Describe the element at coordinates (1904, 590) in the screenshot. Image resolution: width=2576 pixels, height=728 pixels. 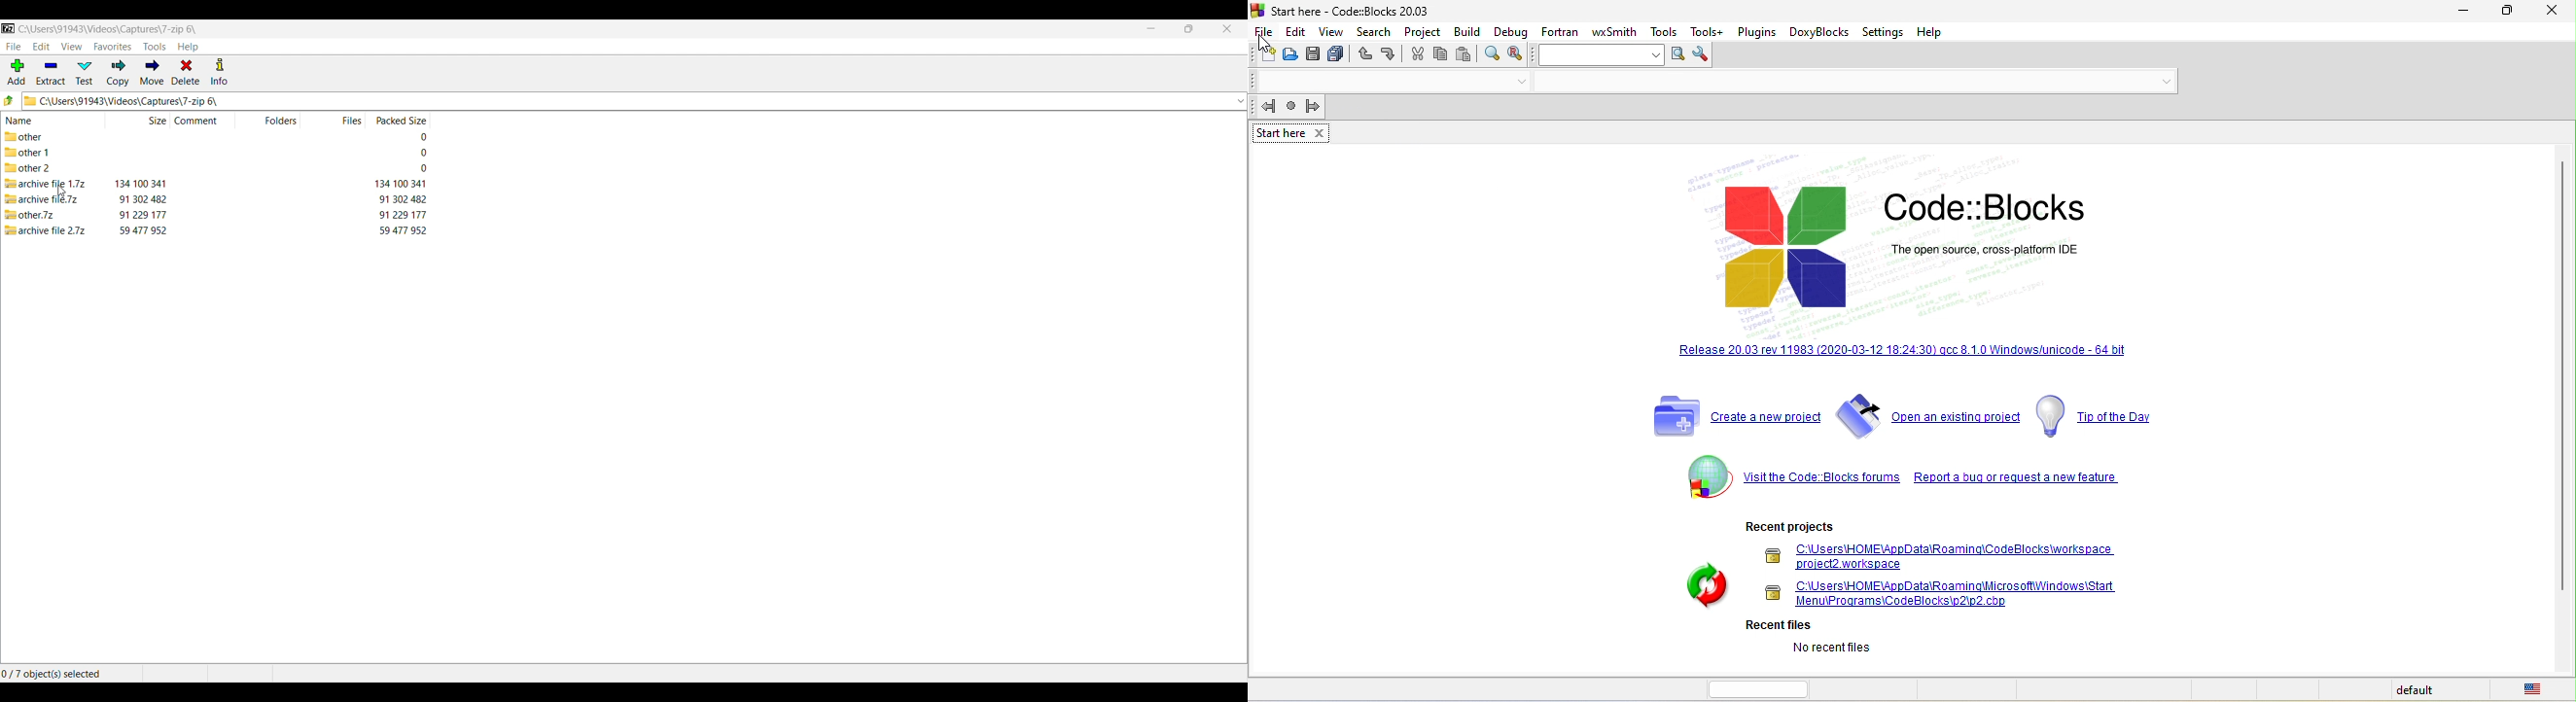
I see `Recent projects C:\Users\HOME\AppDataRoamingCodeBlocks\workspaceproject2.workspace C:\Users\HOMEWpIDataRoamingMicrosoftWindows StartMenuPrograms\CodeBlocks\p2ip2.cop Recent files. No recent files.` at that location.